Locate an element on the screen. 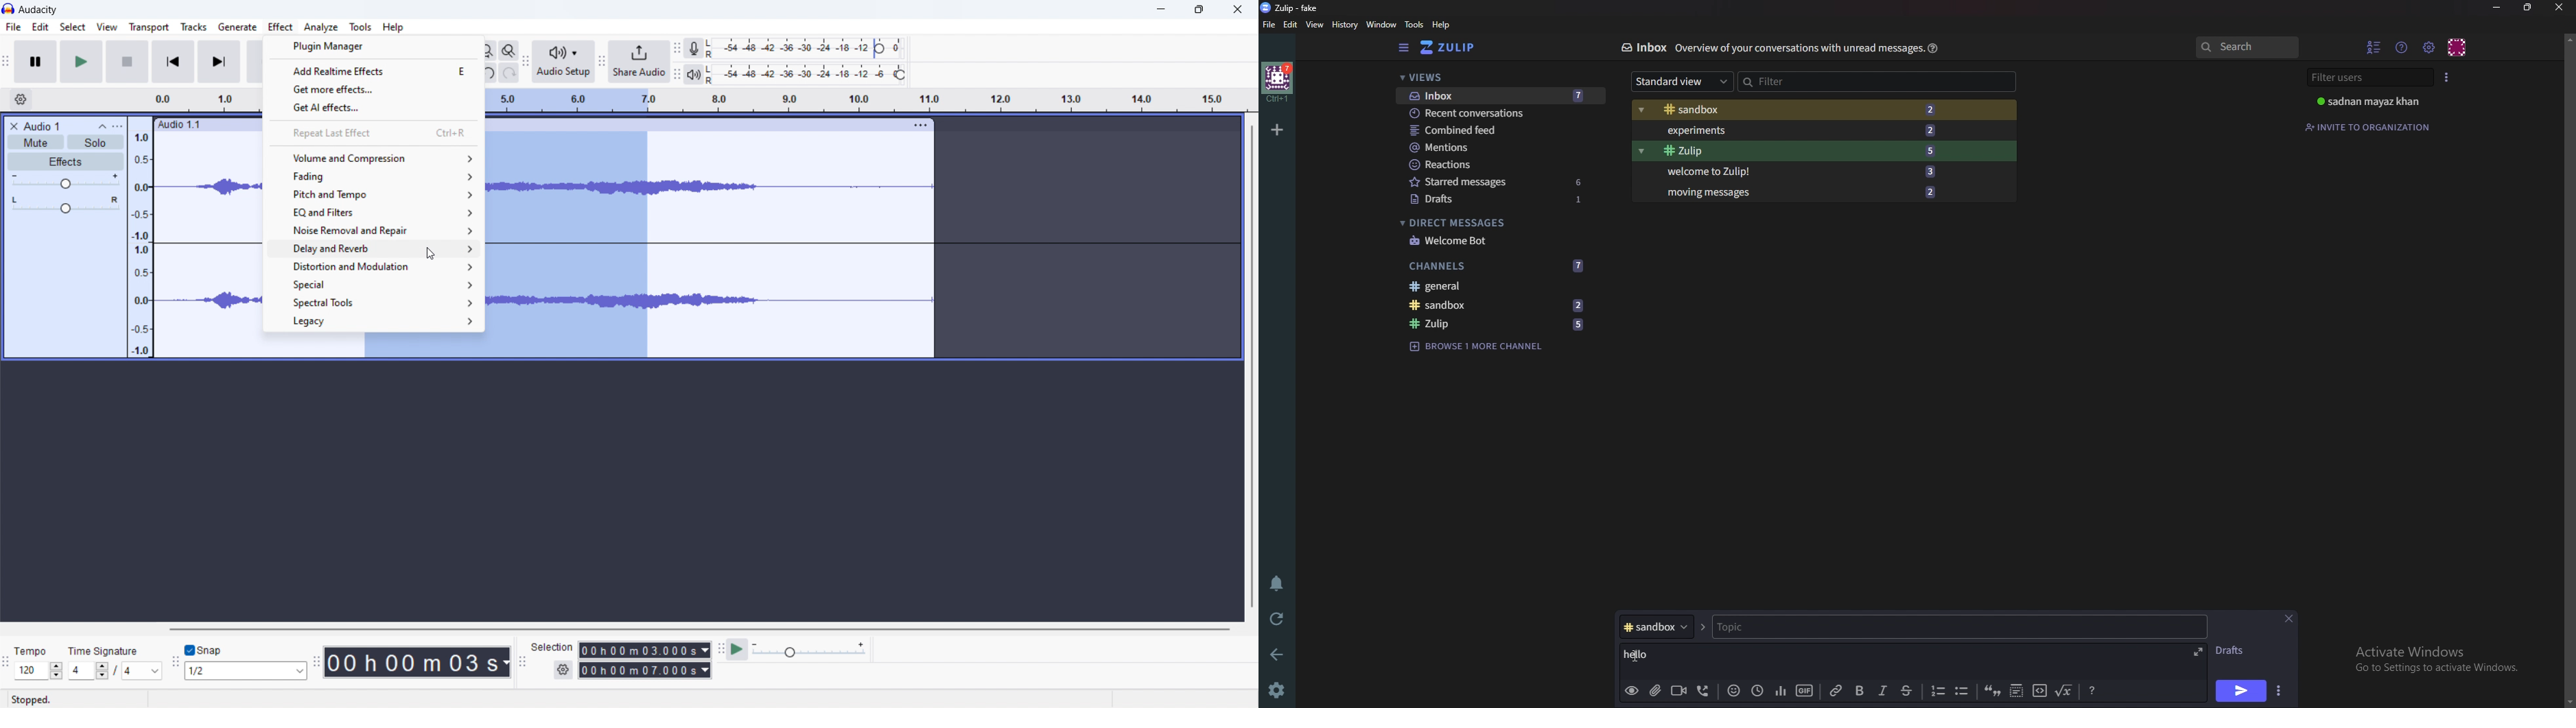  skip to start is located at coordinates (172, 62).